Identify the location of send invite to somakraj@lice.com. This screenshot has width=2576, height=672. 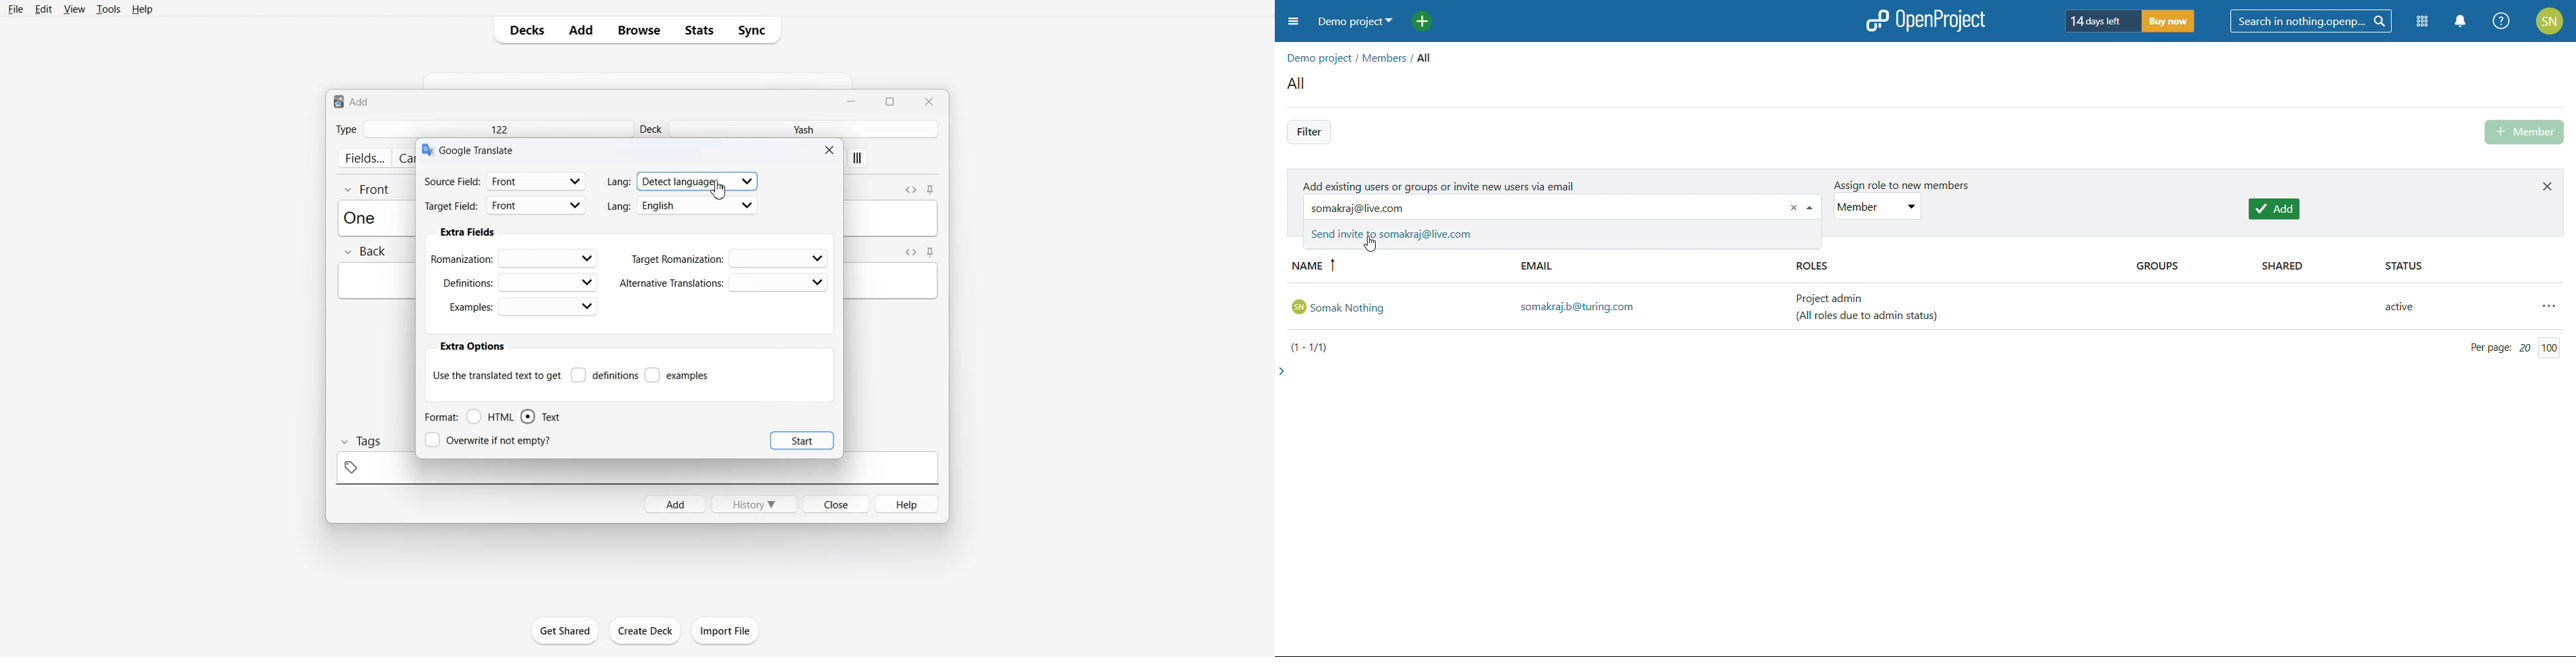
(1563, 234).